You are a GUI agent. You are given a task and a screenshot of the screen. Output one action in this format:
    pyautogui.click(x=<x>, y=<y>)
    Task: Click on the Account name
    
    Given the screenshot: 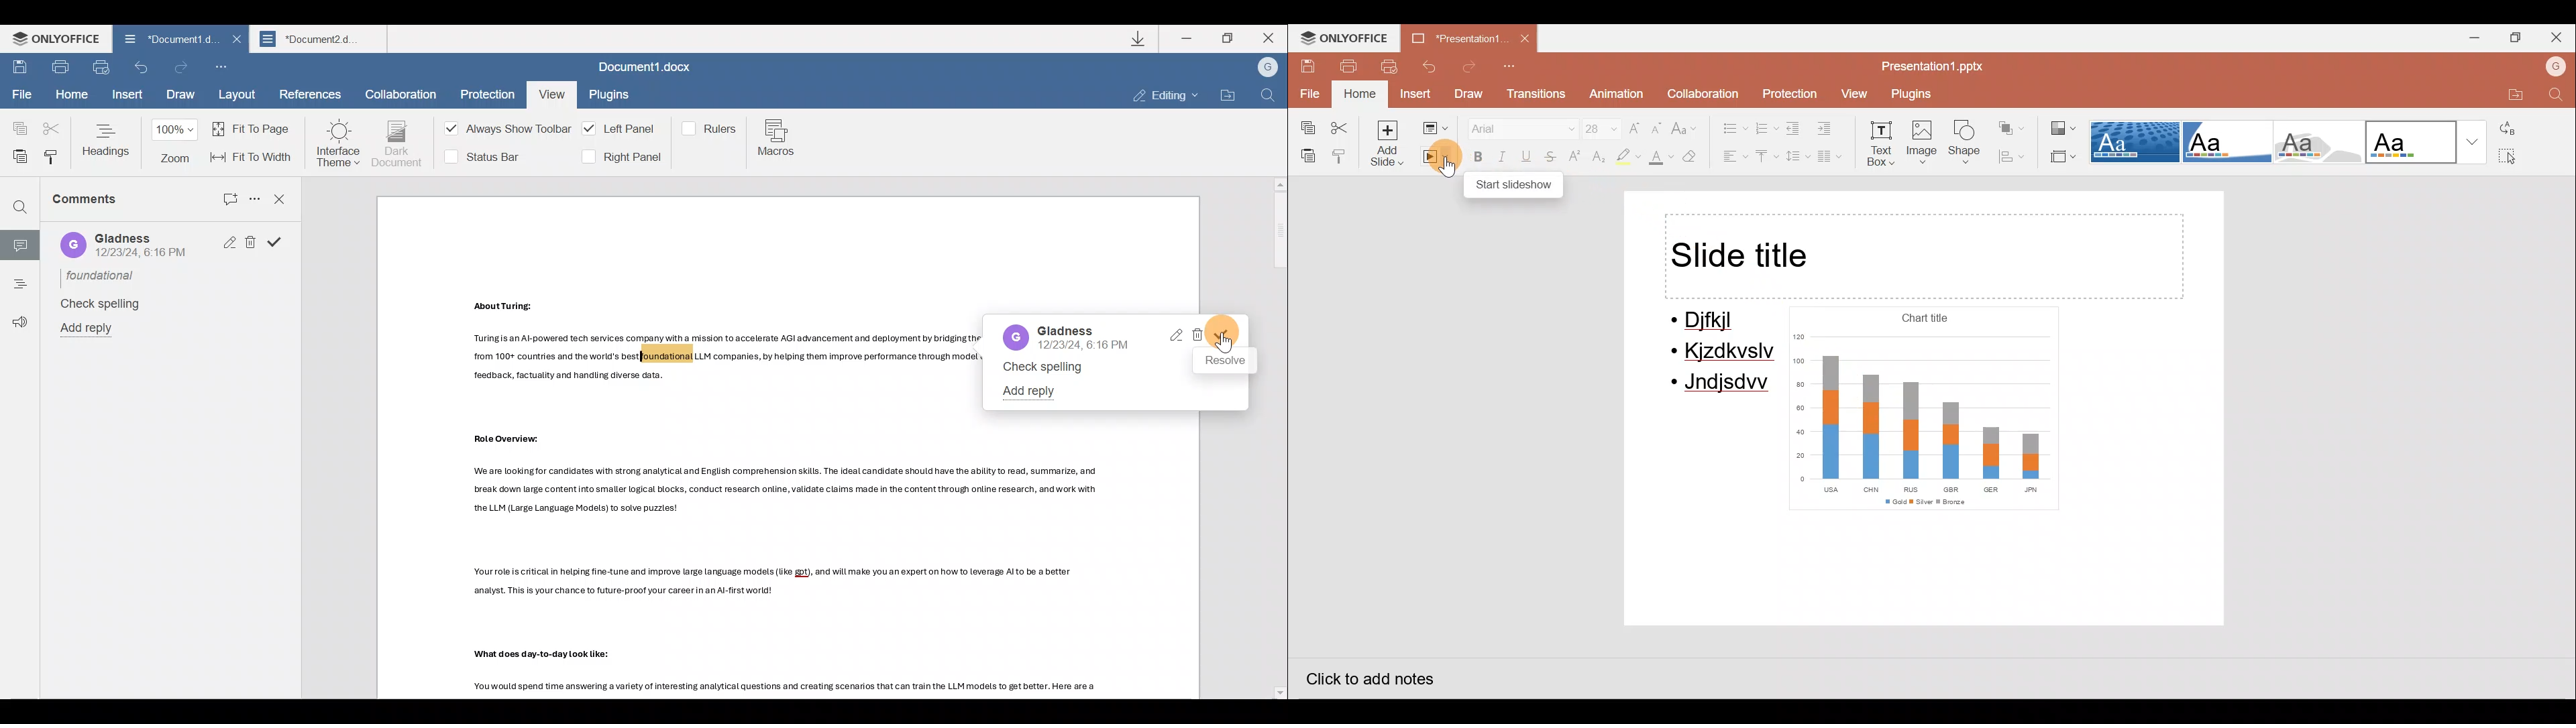 What is the action you would take?
    pyautogui.click(x=2555, y=68)
    